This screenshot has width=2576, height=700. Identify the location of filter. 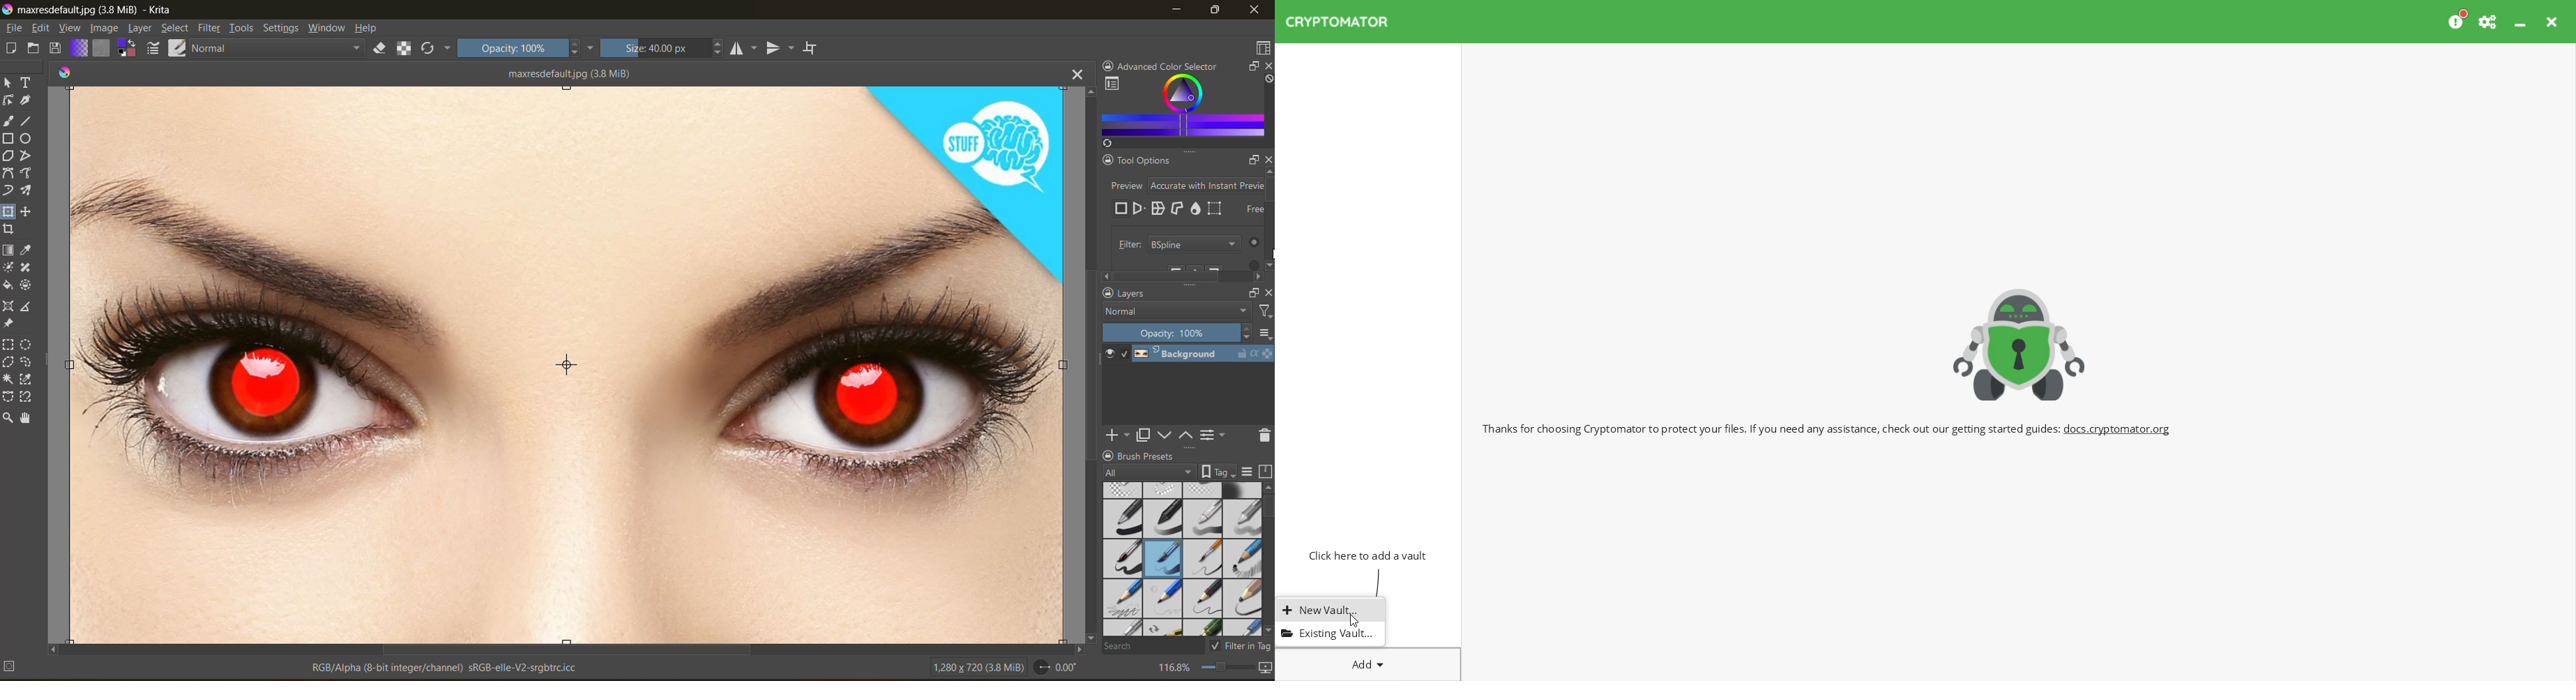
(212, 27).